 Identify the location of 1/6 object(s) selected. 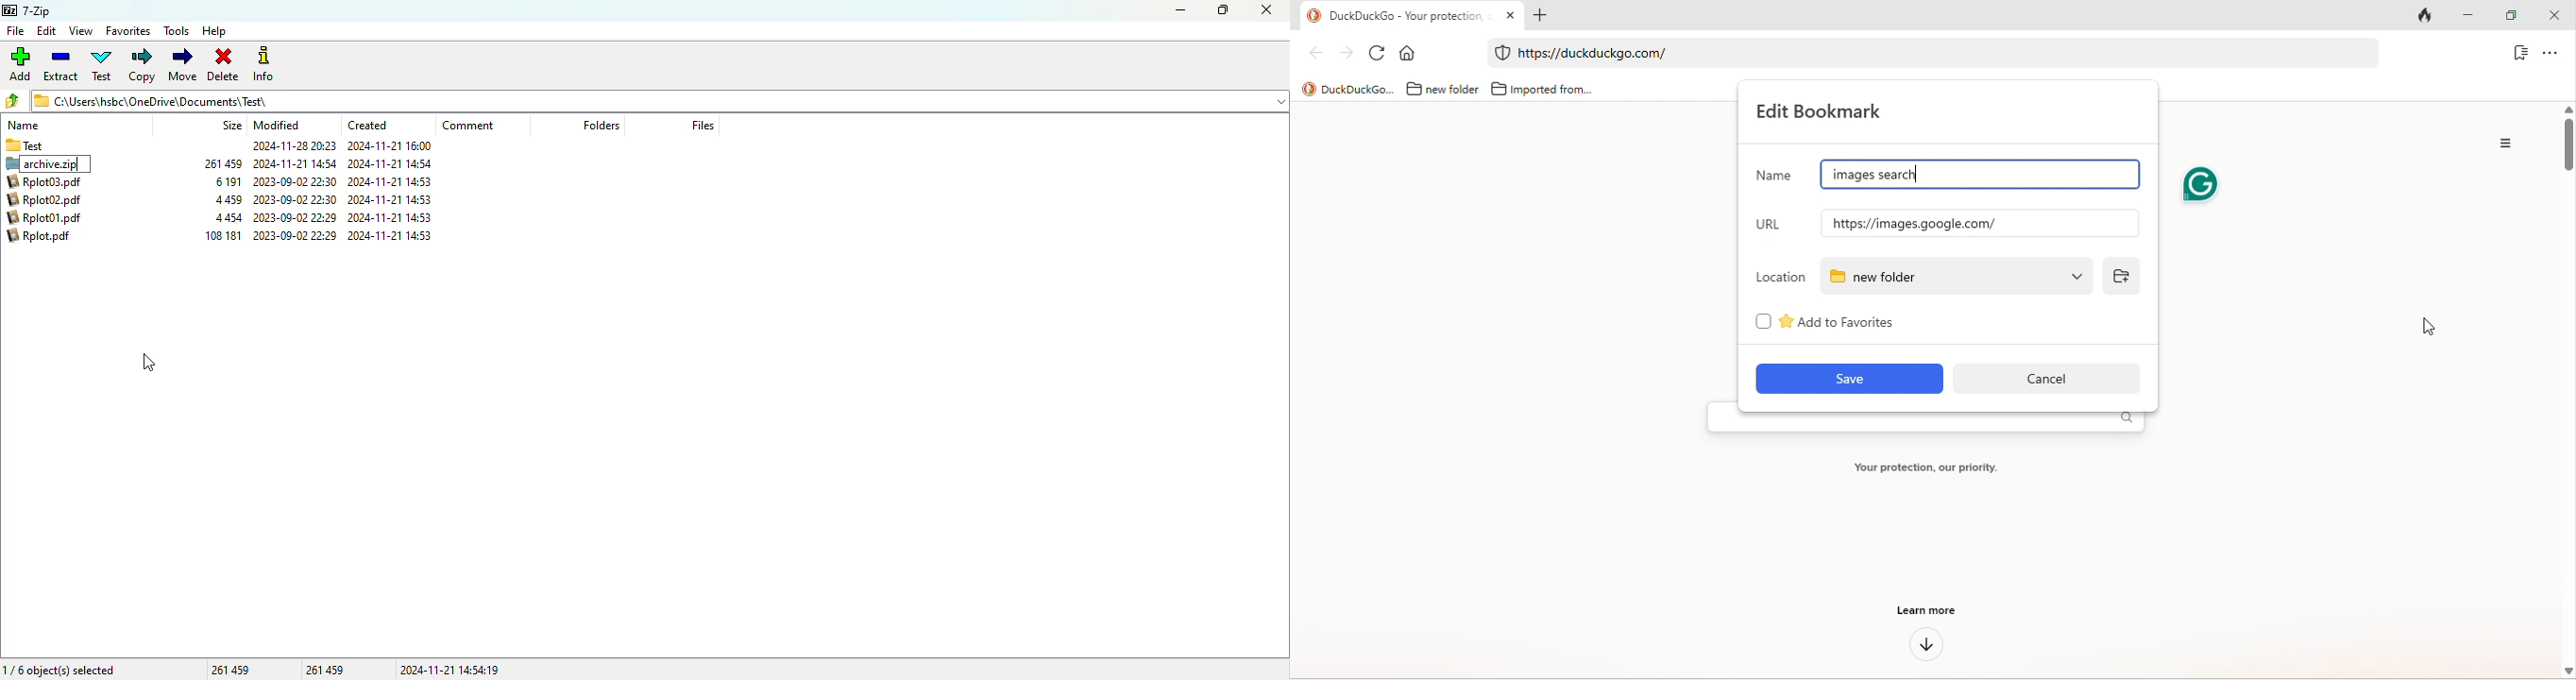
(59, 669).